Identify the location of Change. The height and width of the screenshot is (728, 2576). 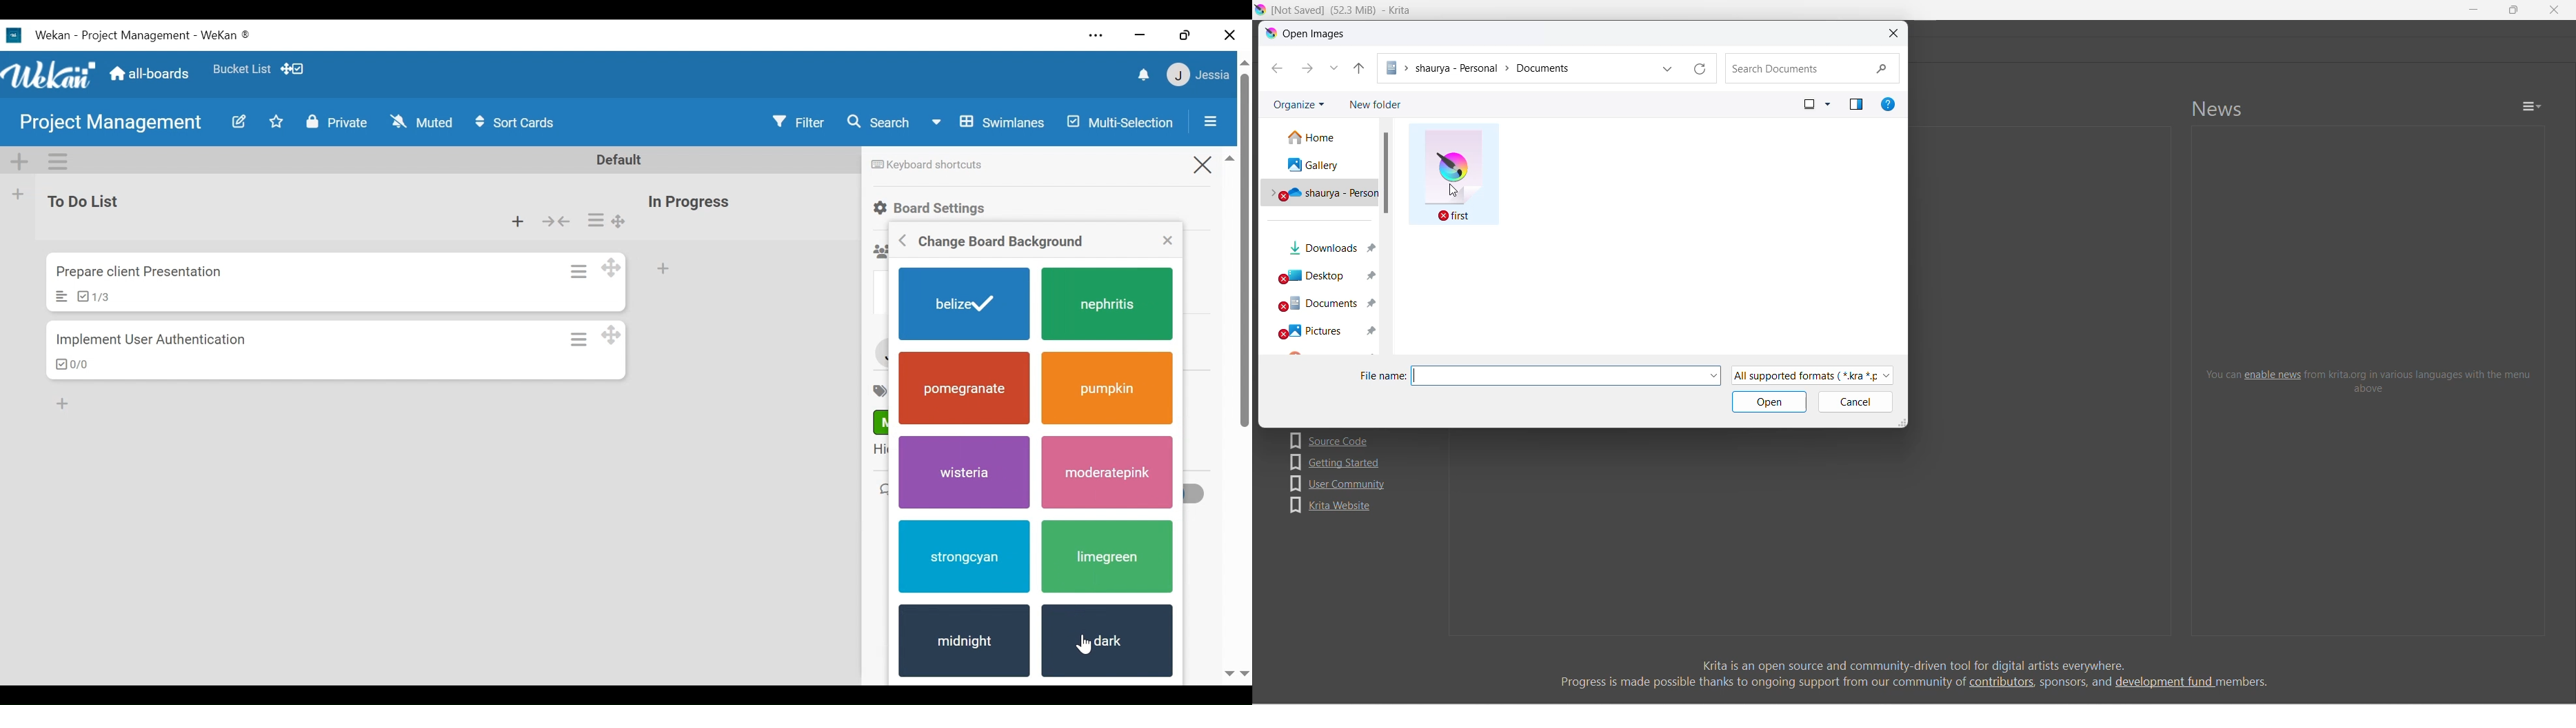
(1001, 242).